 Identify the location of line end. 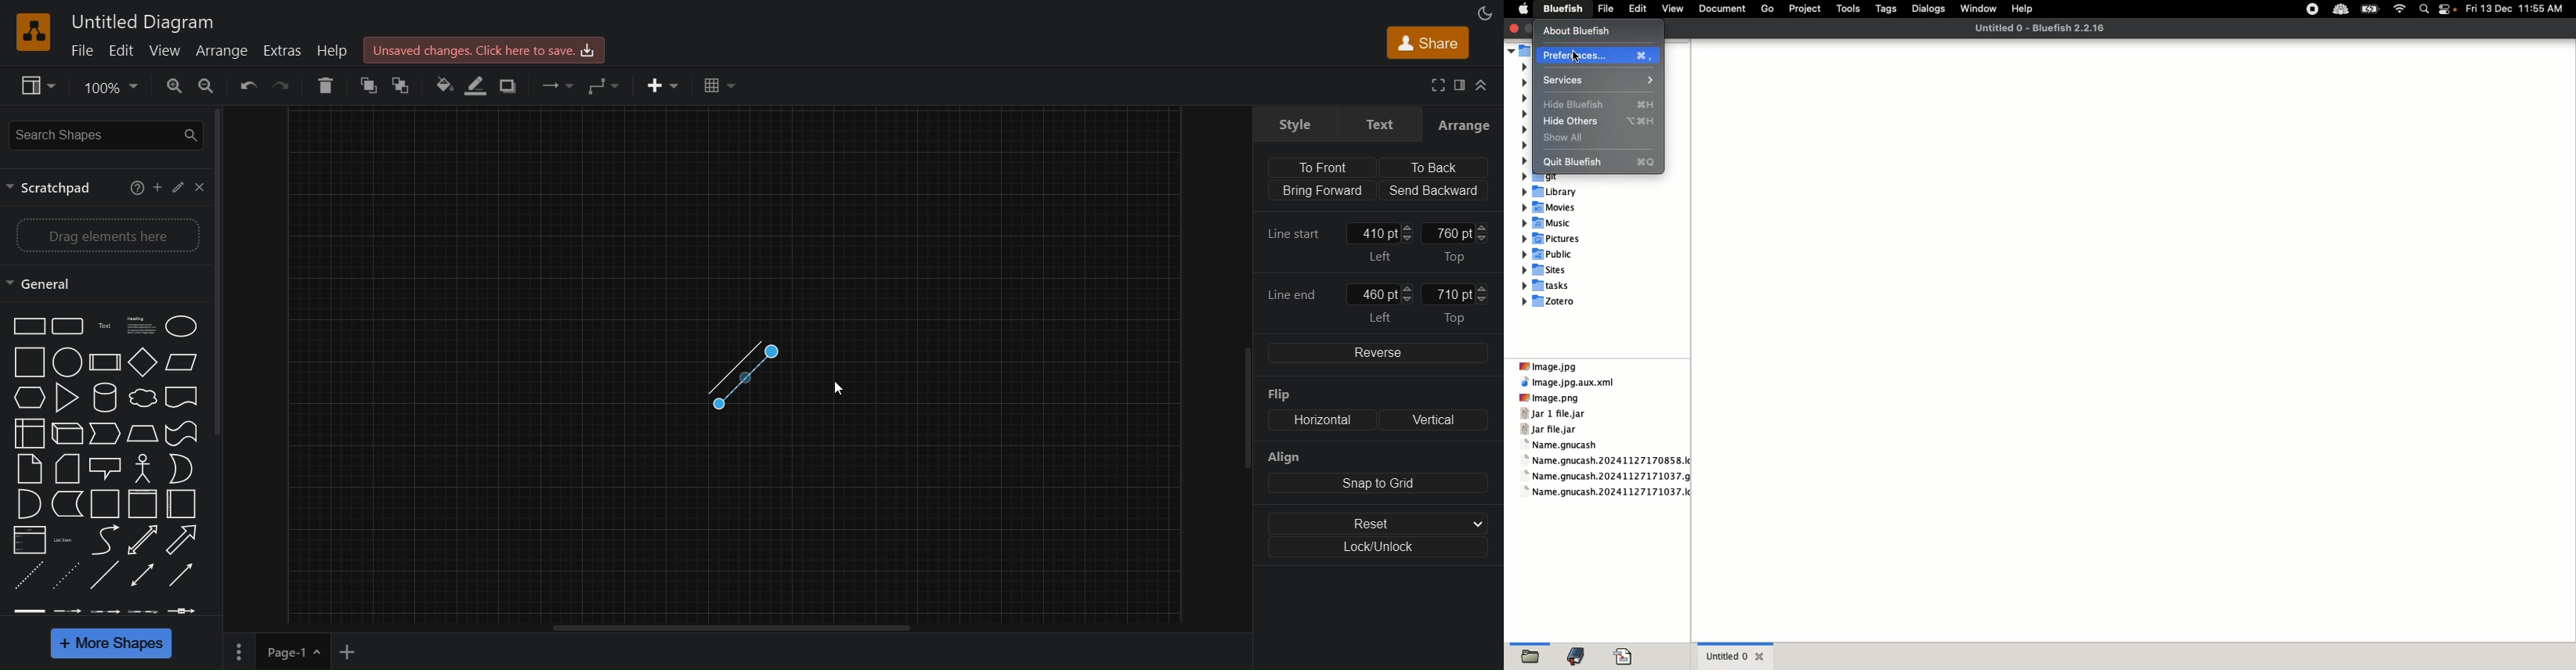
(1297, 294).